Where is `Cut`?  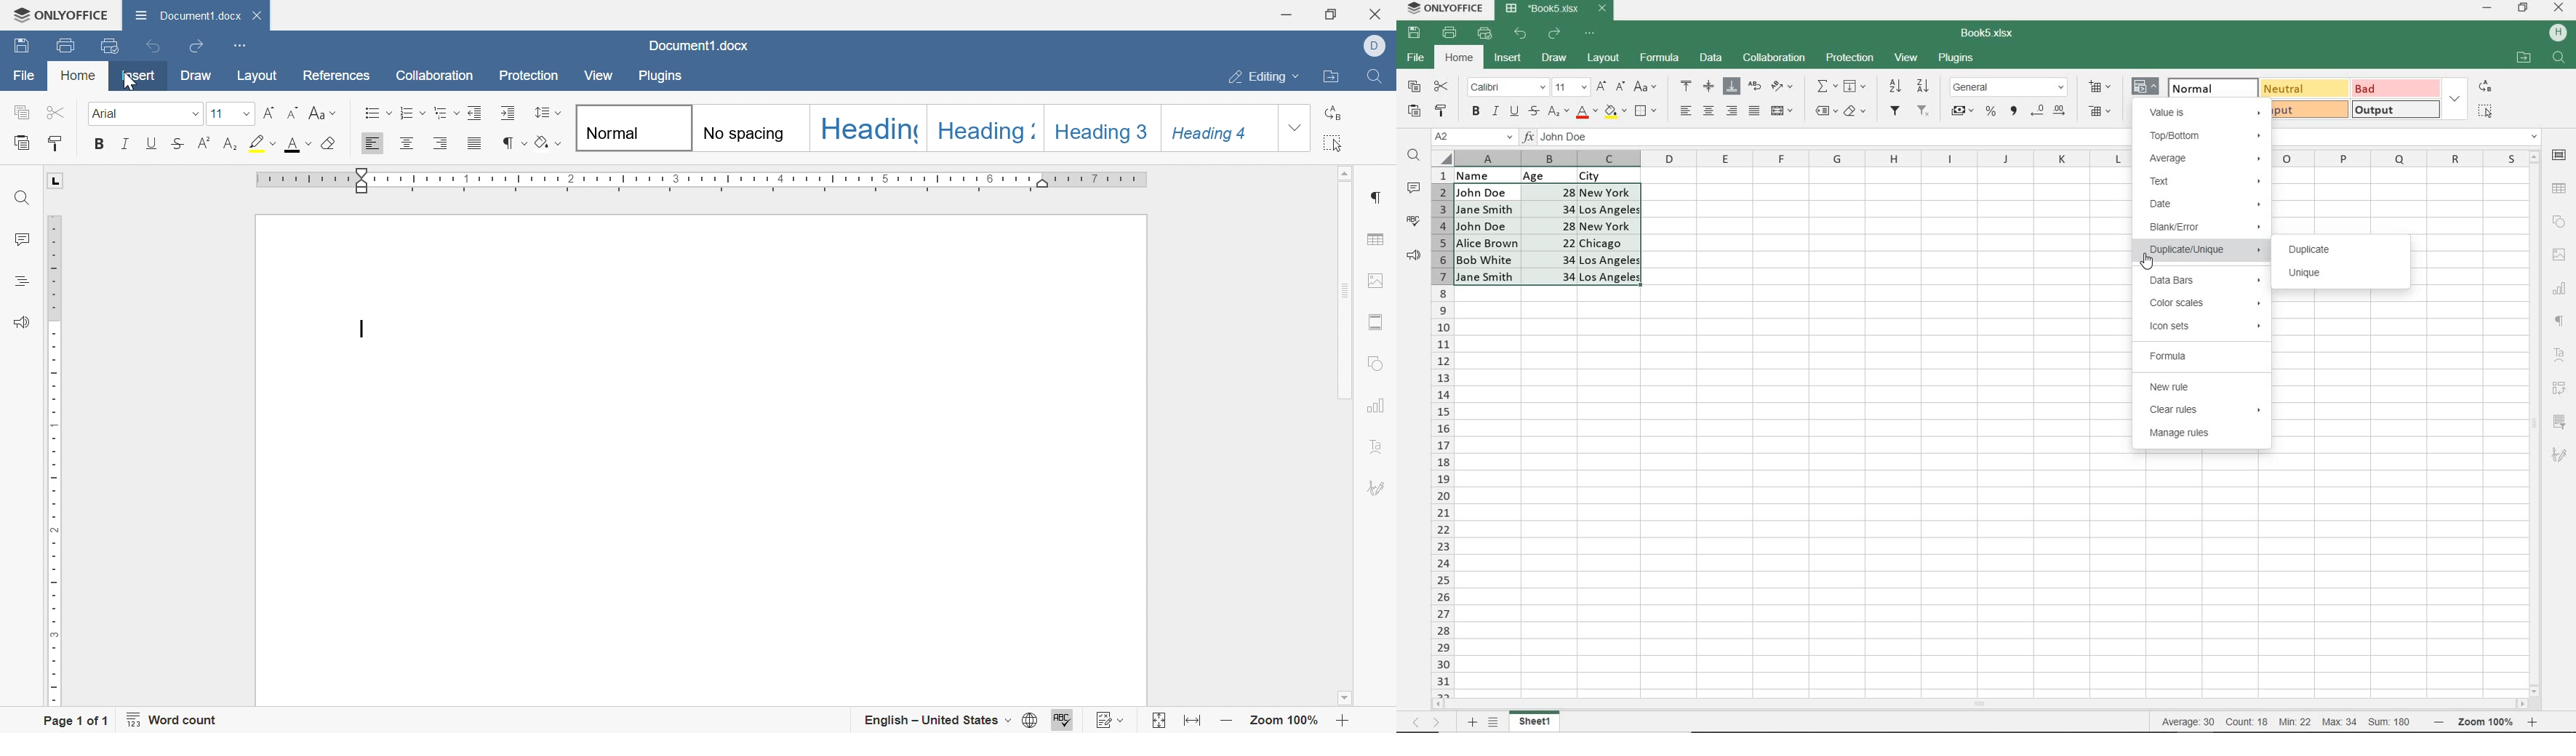 Cut is located at coordinates (58, 111).